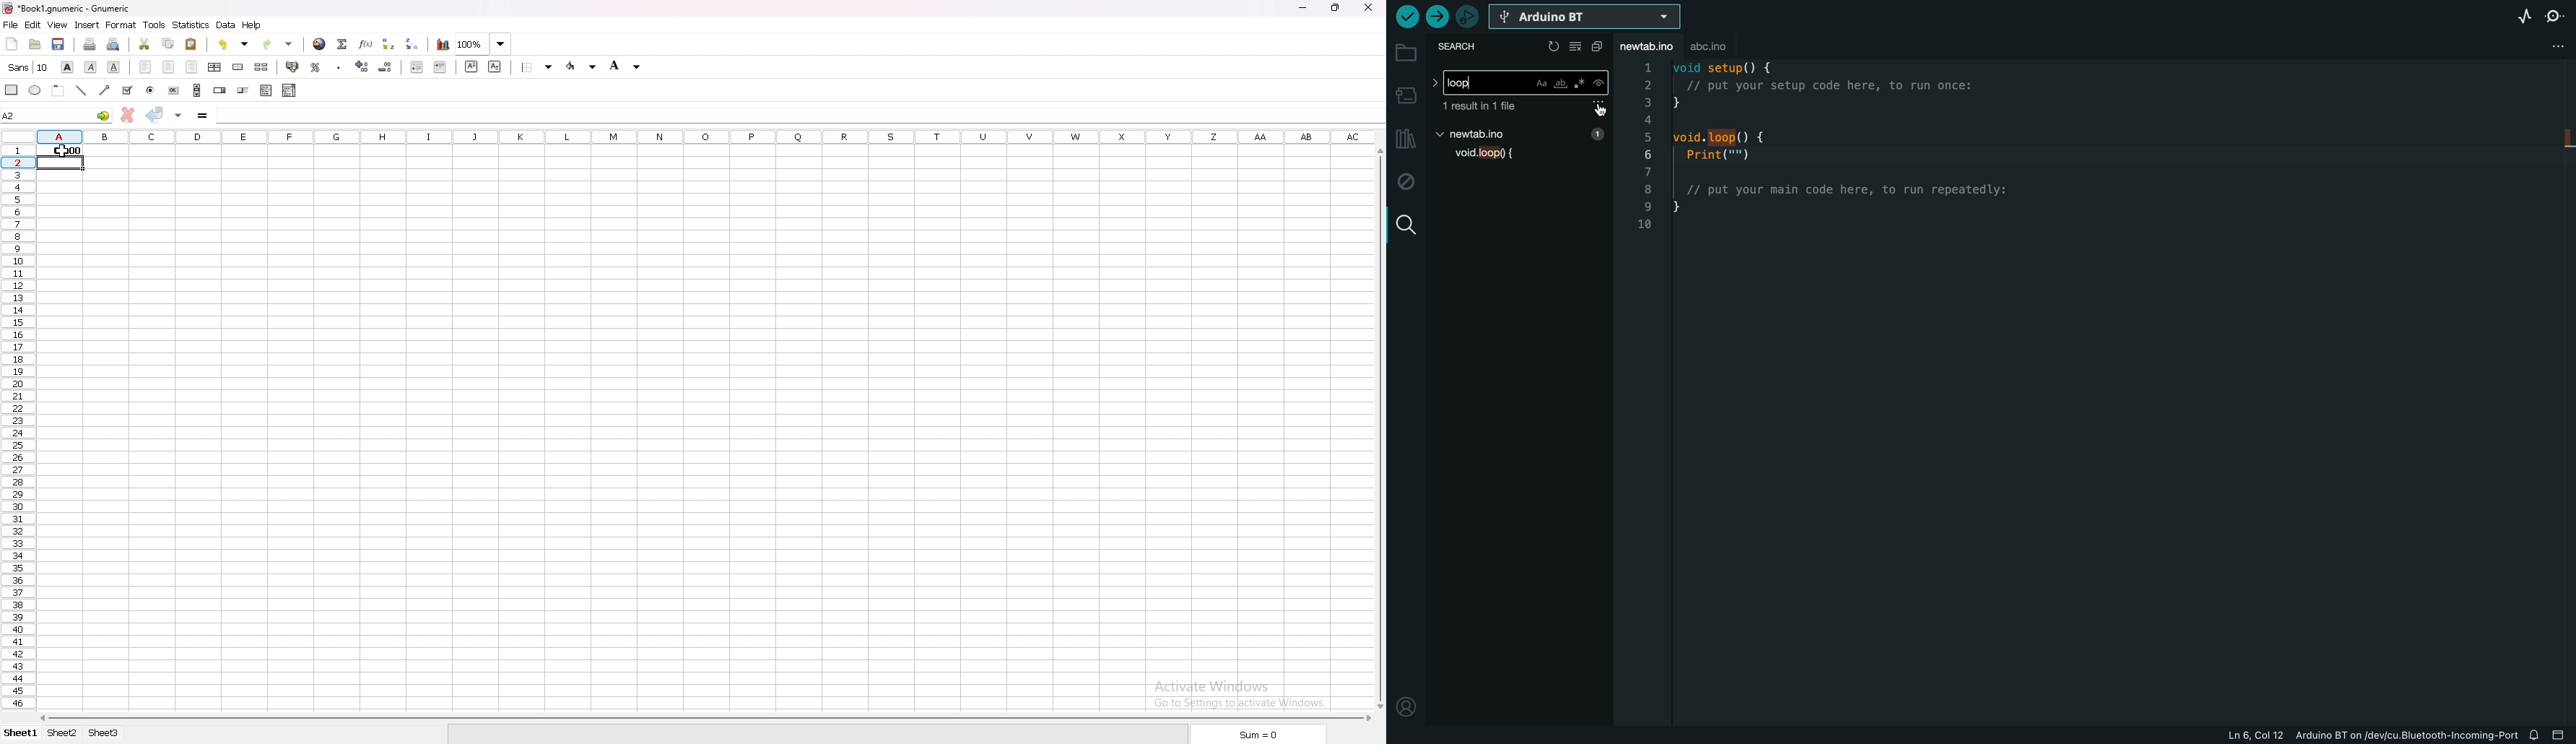 The width and height of the screenshot is (2576, 756). What do you see at coordinates (471, 66) in the screenshot?
I see `superscript` at bounding box center [471, 66].